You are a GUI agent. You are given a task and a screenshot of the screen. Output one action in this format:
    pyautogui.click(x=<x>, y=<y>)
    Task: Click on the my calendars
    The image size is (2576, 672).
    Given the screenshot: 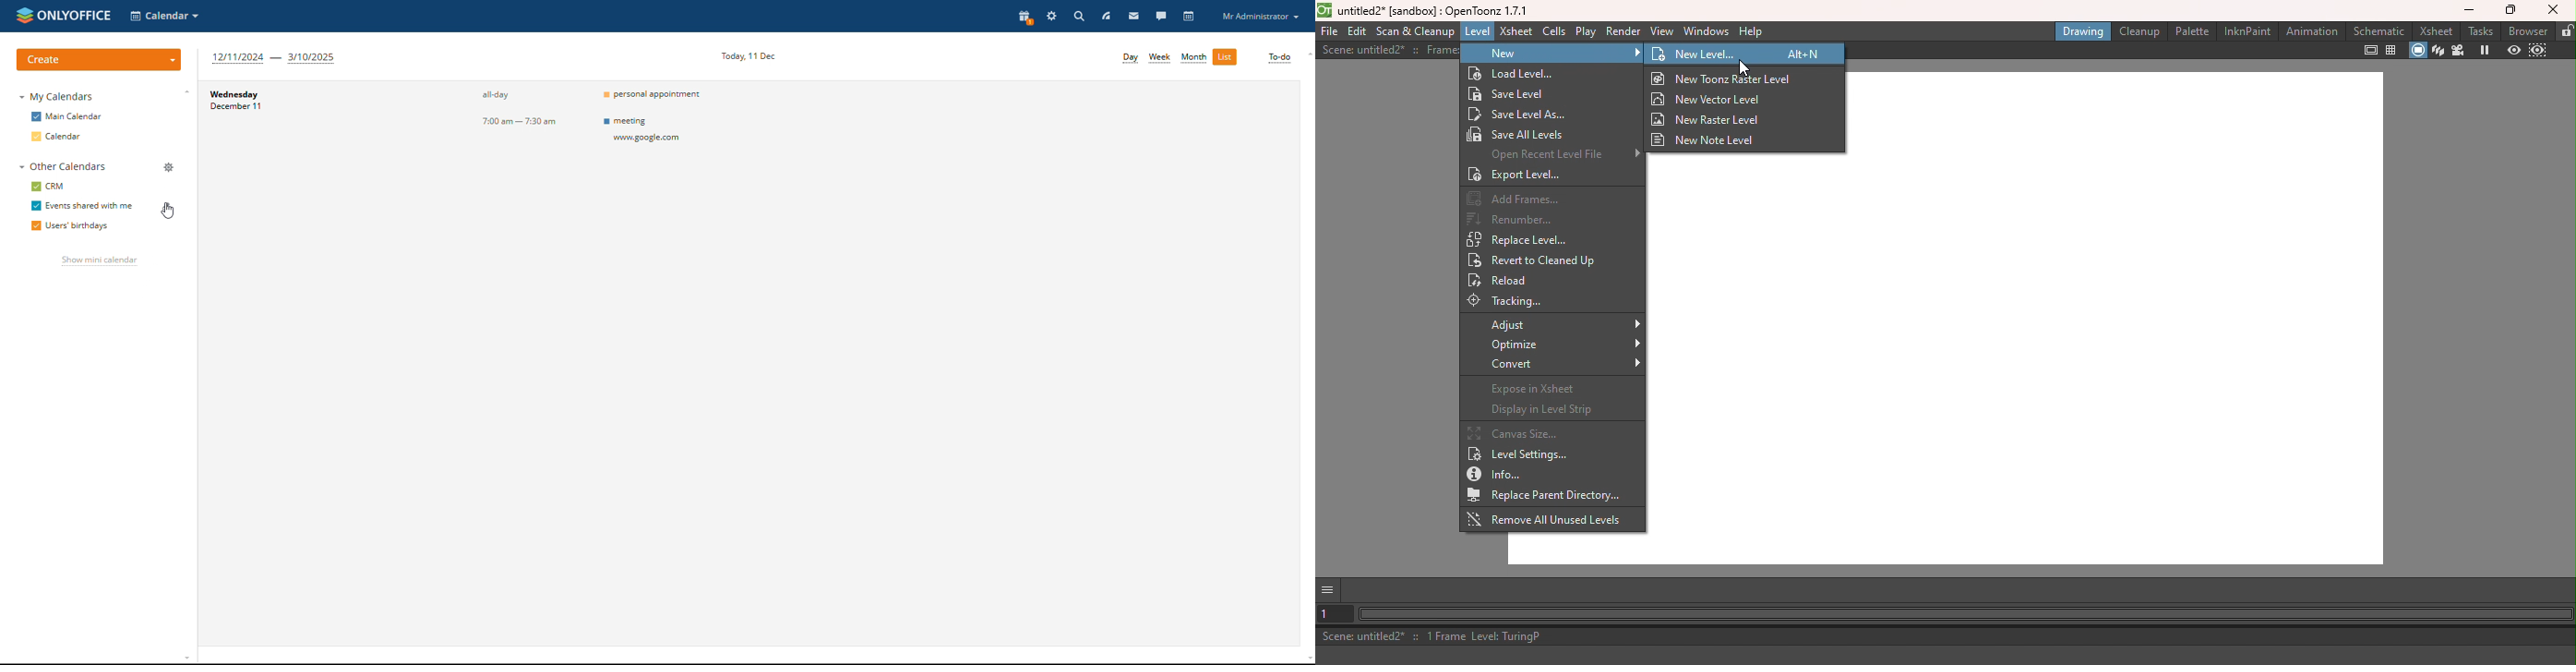 What is the action you would take?
    pyautogui.click(x=56, y=97)
    